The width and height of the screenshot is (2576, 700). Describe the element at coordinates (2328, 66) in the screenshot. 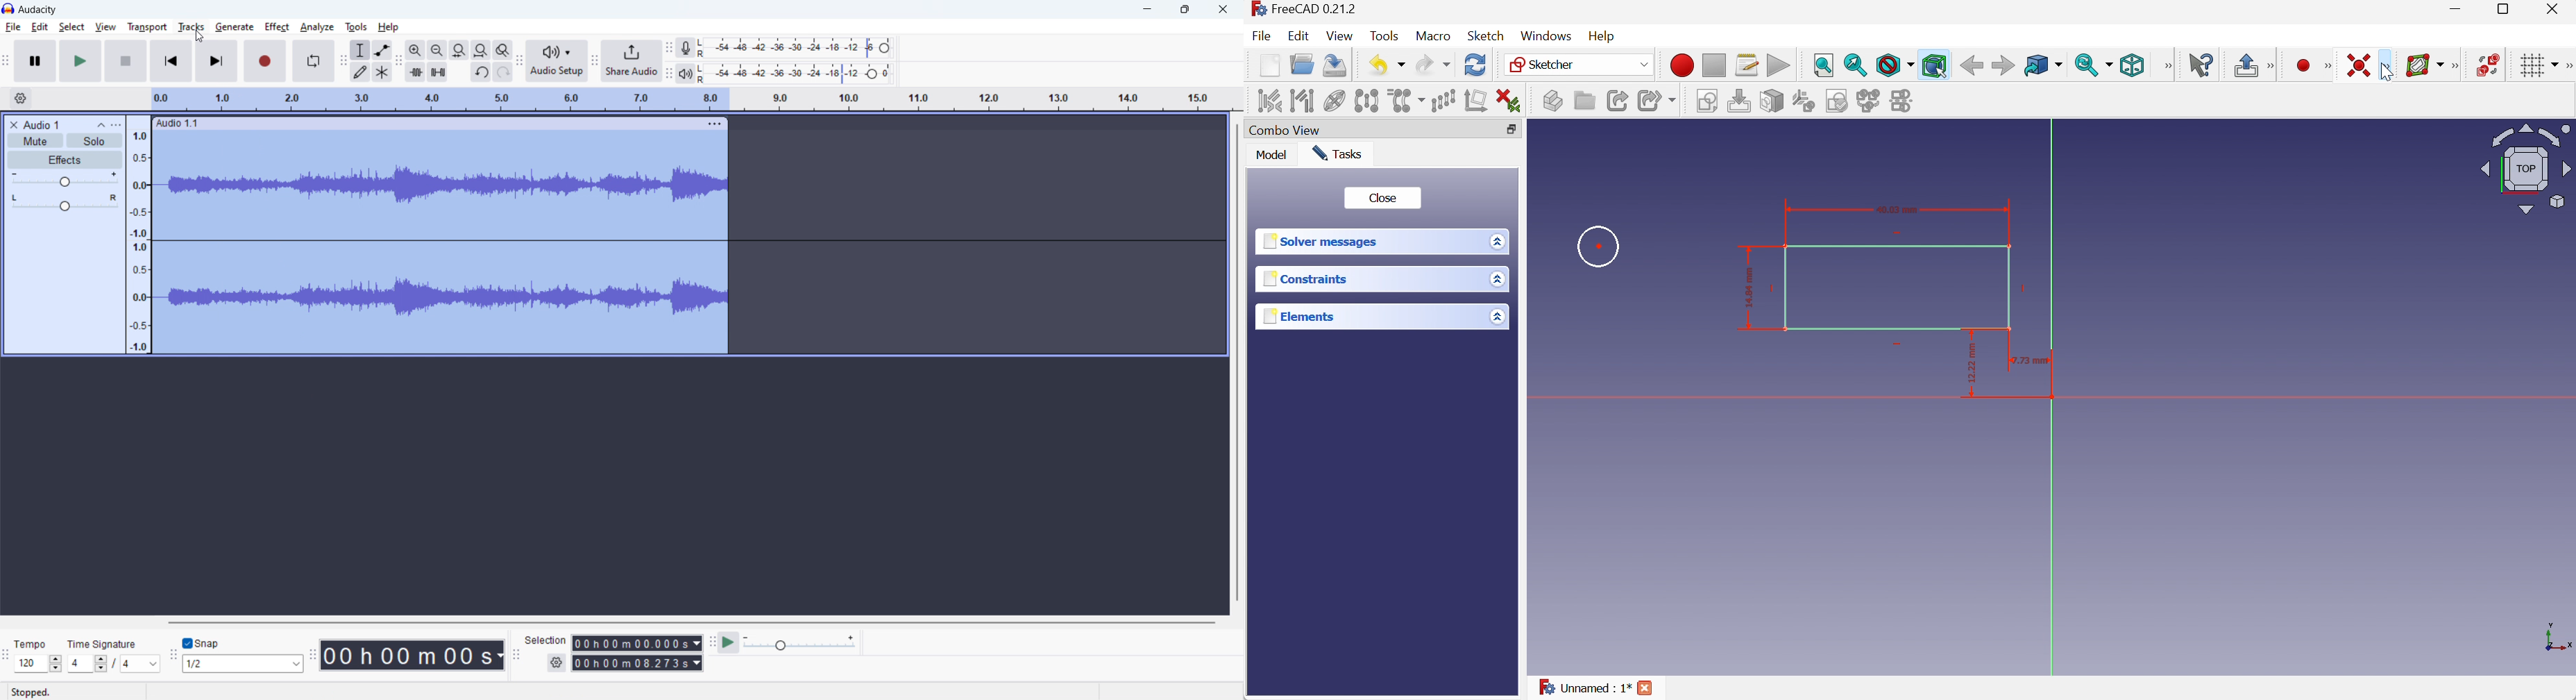

I see `[Sketcher geometries]` at that location.